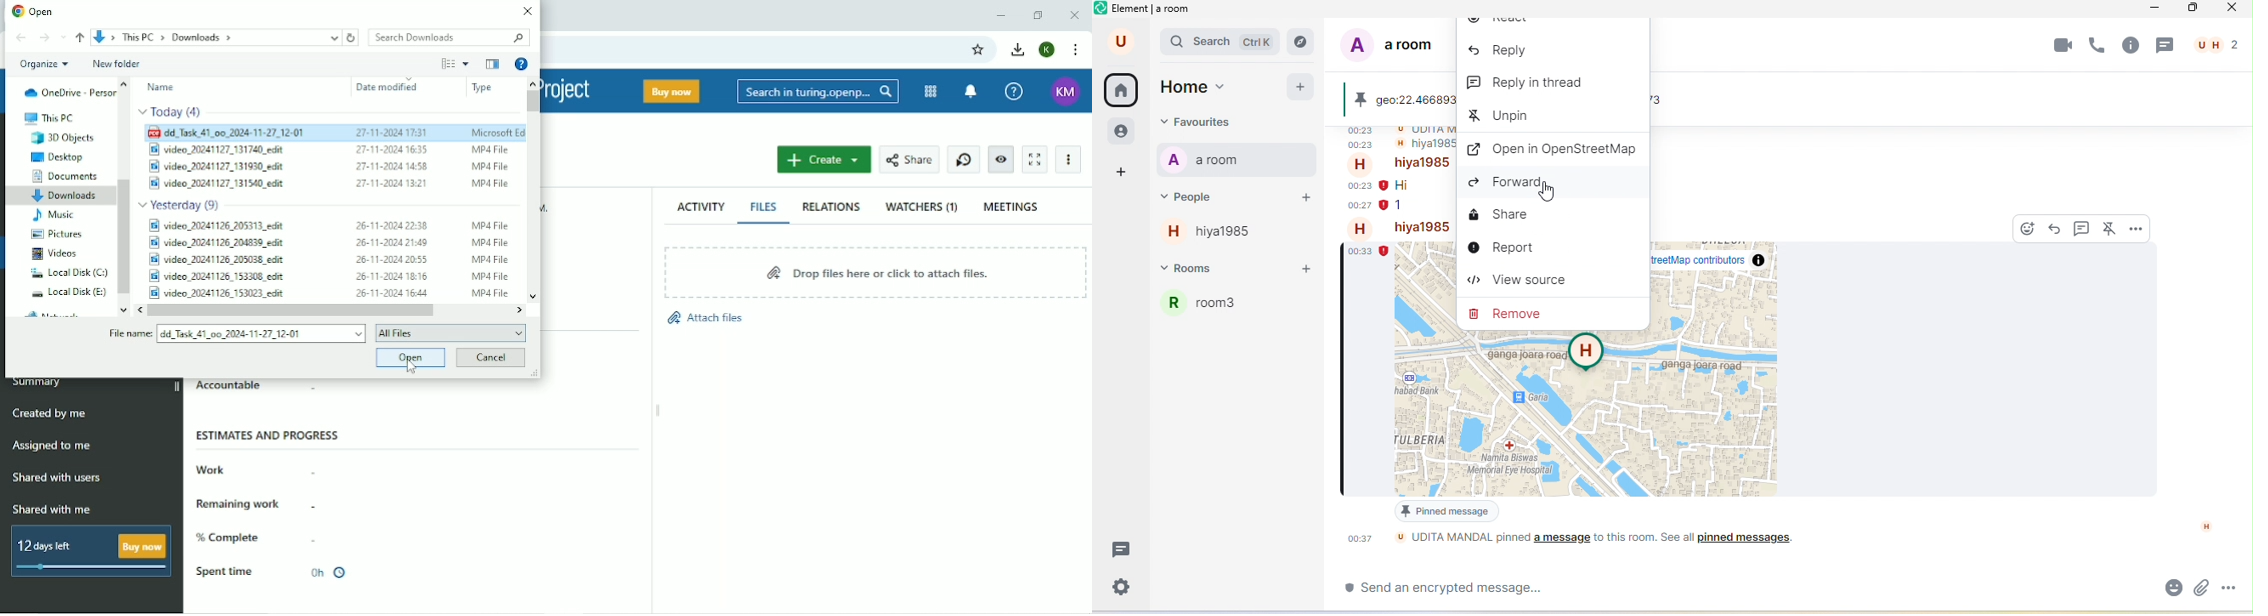  I want to click on options, so click(2136, 227).